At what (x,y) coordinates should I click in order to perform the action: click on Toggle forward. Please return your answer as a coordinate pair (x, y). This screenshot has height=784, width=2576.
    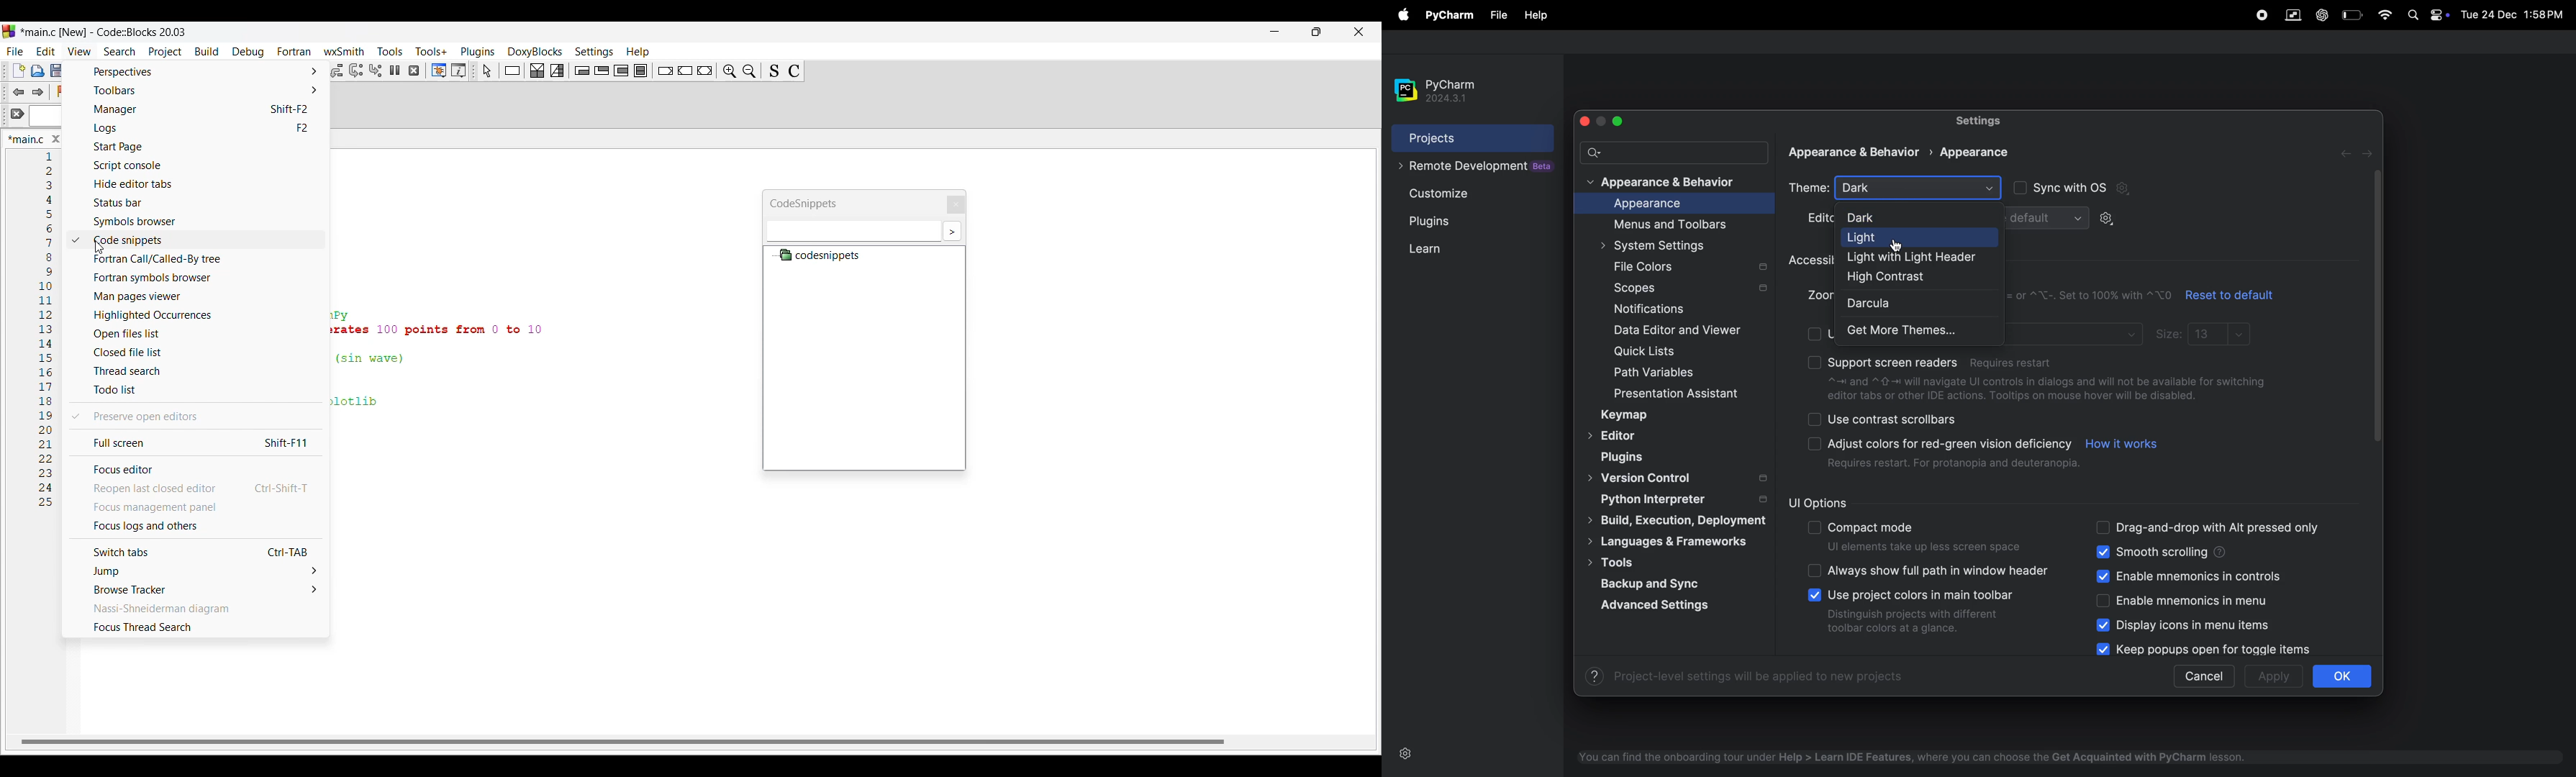
    Looking at the image, I should click on (37, 92).